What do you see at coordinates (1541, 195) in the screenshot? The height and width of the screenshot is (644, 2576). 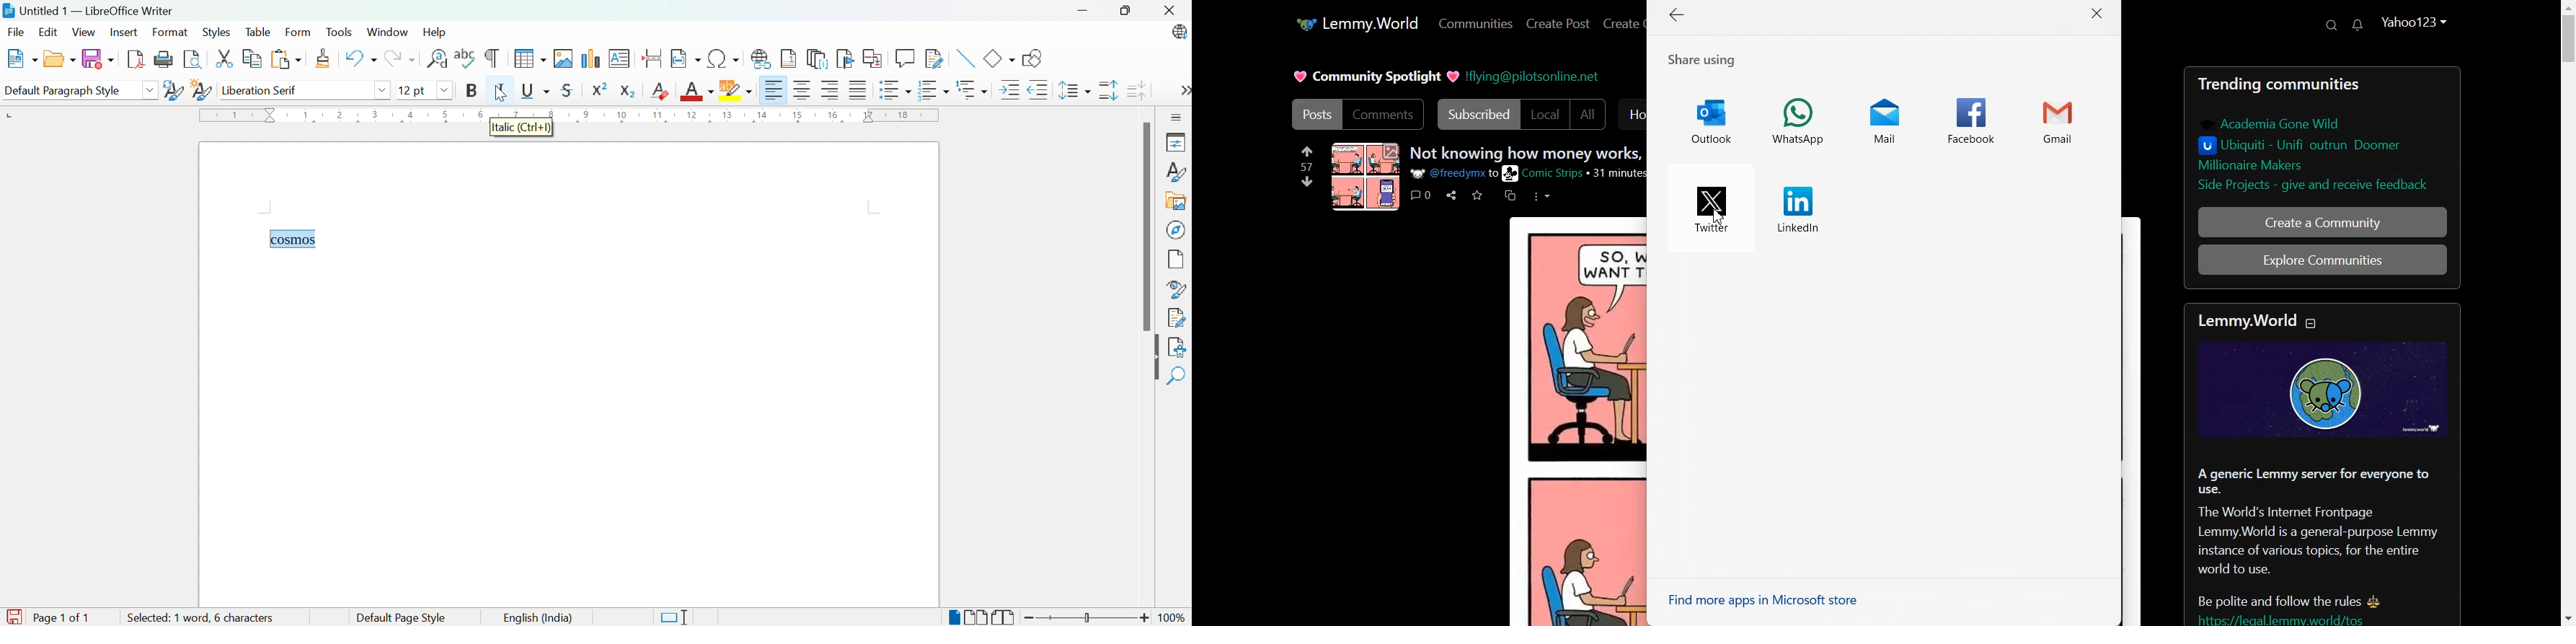 I see `More` at bounding box center [1541, 195].